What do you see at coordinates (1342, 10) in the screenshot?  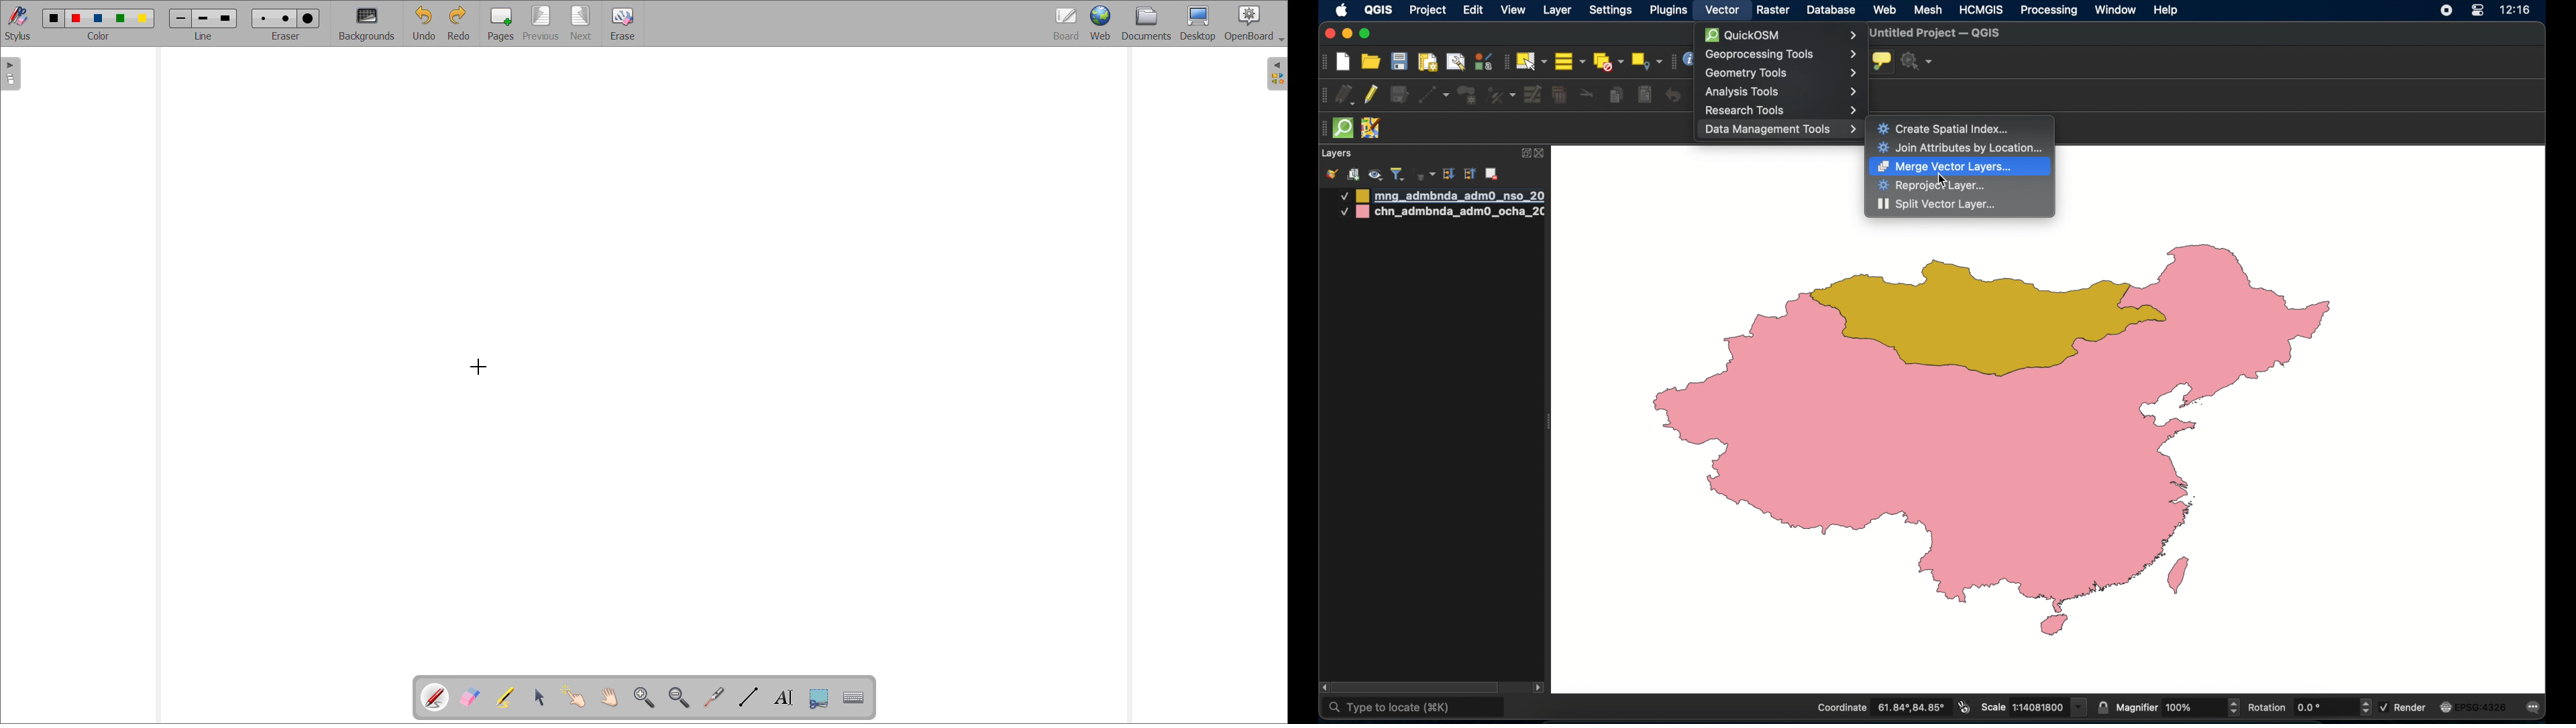 I see `apple icon` at bounding box center [1342, 10].